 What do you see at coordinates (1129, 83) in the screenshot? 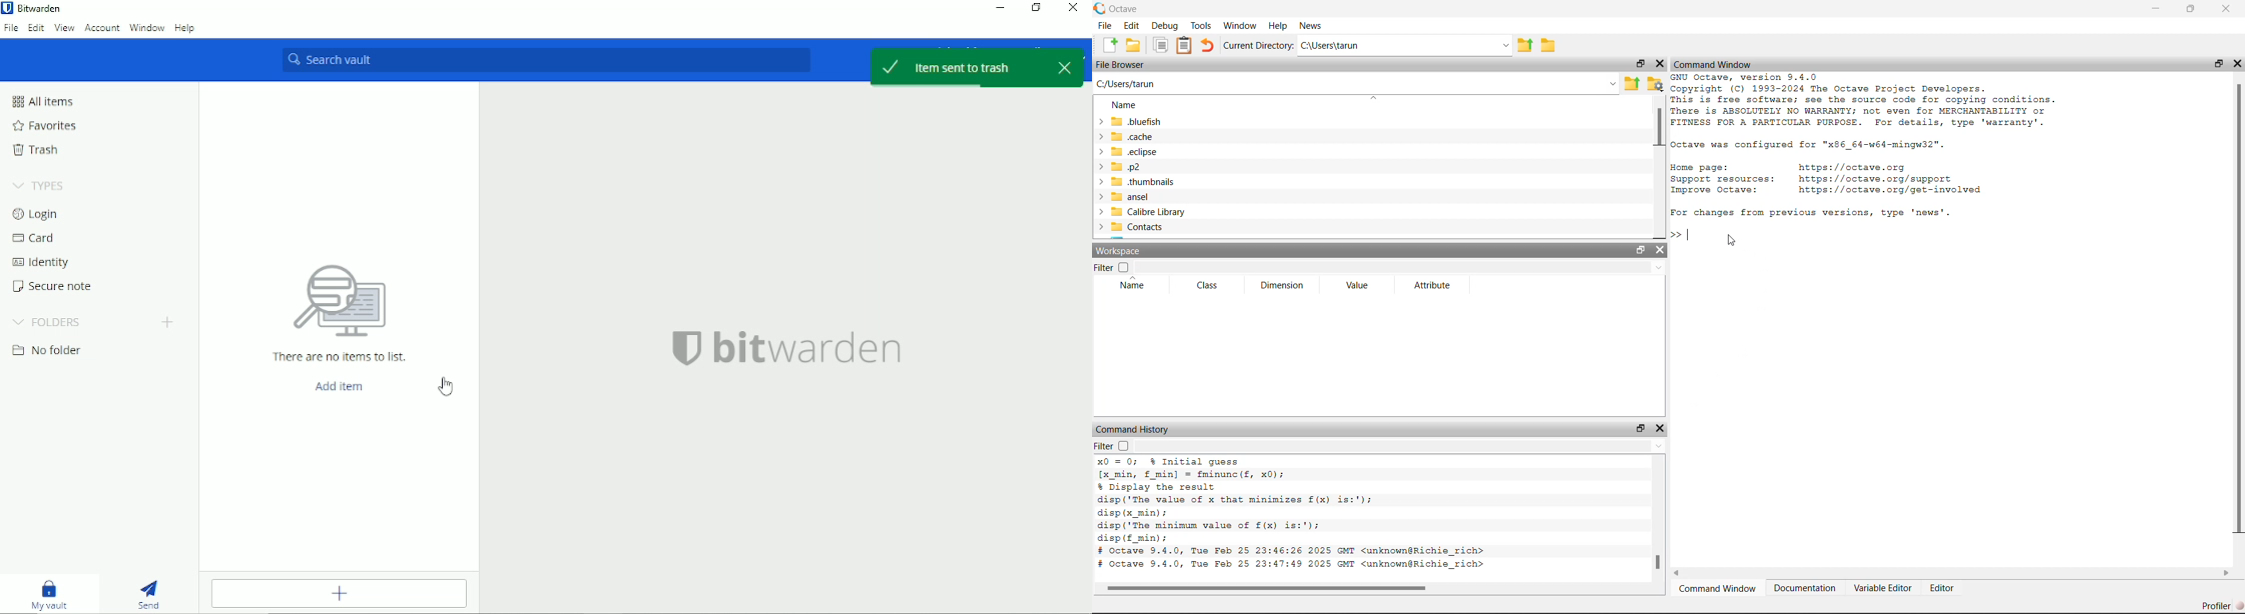
I see `C:/Users/tarun` at bounding box center [1129, 83].